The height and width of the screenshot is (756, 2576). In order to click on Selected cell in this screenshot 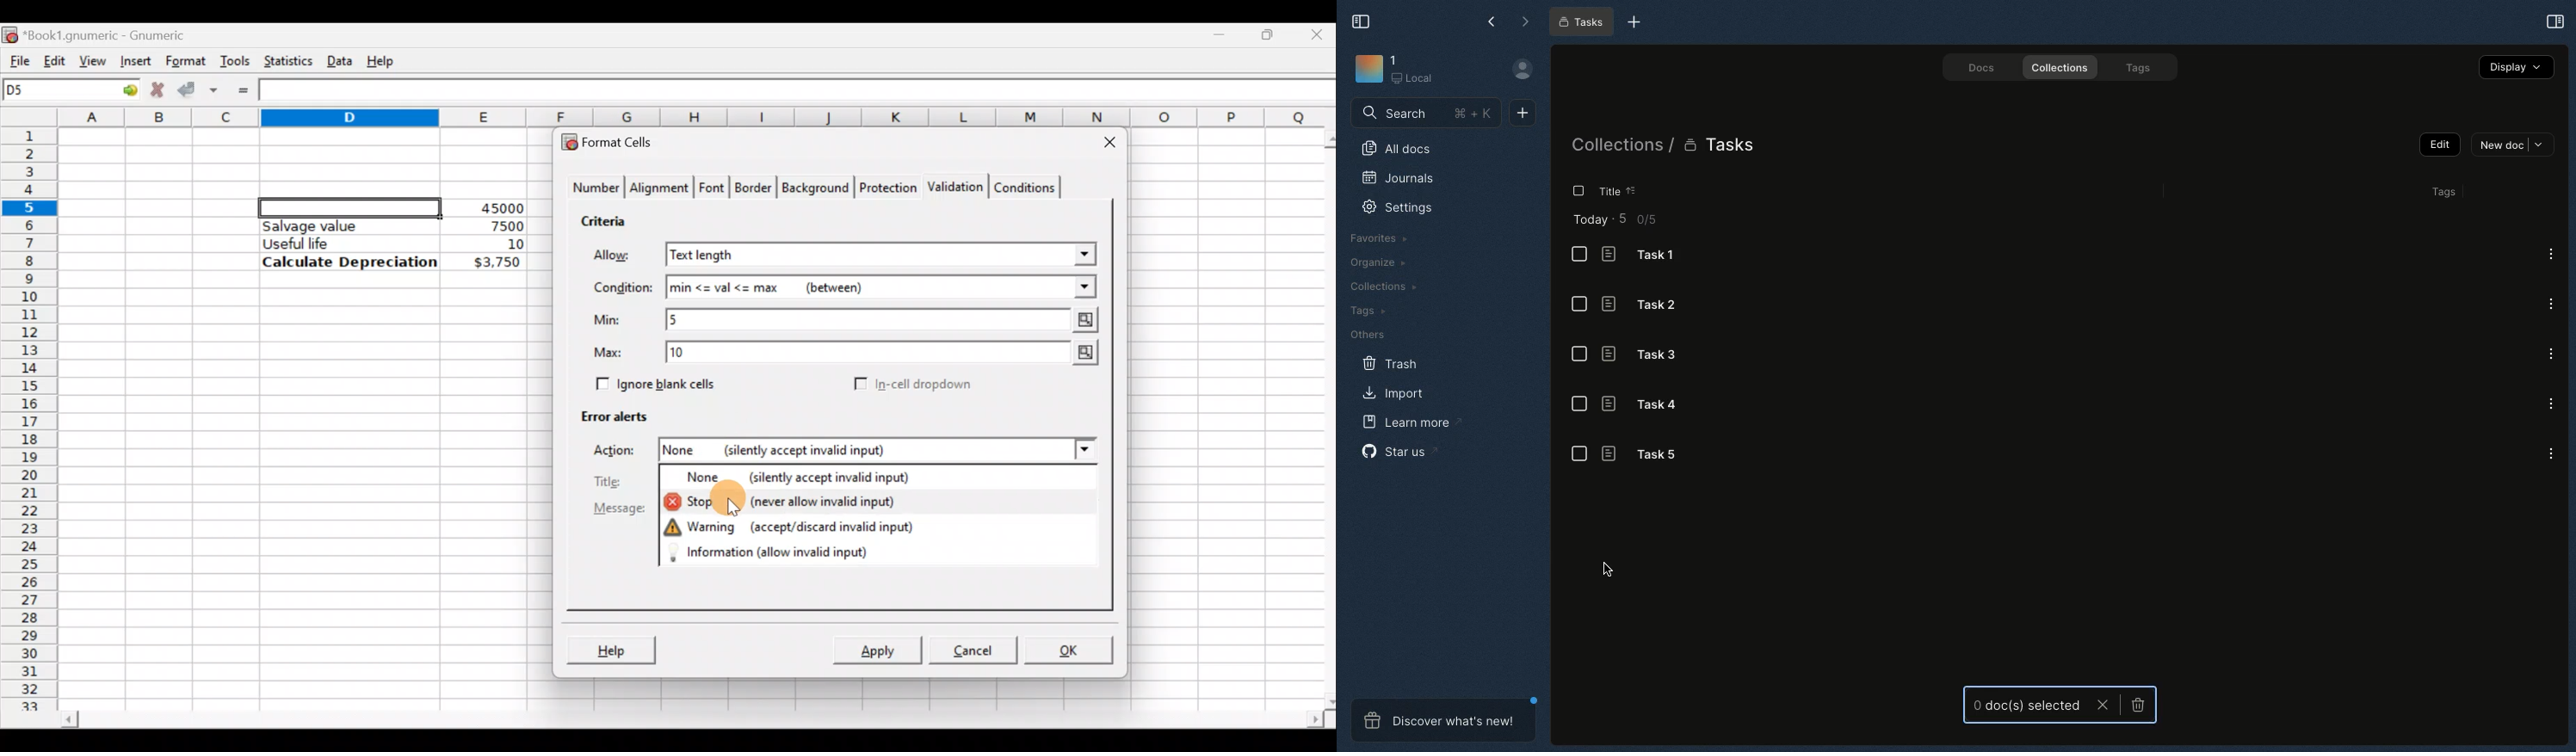, I will do `click(350, 205)`.